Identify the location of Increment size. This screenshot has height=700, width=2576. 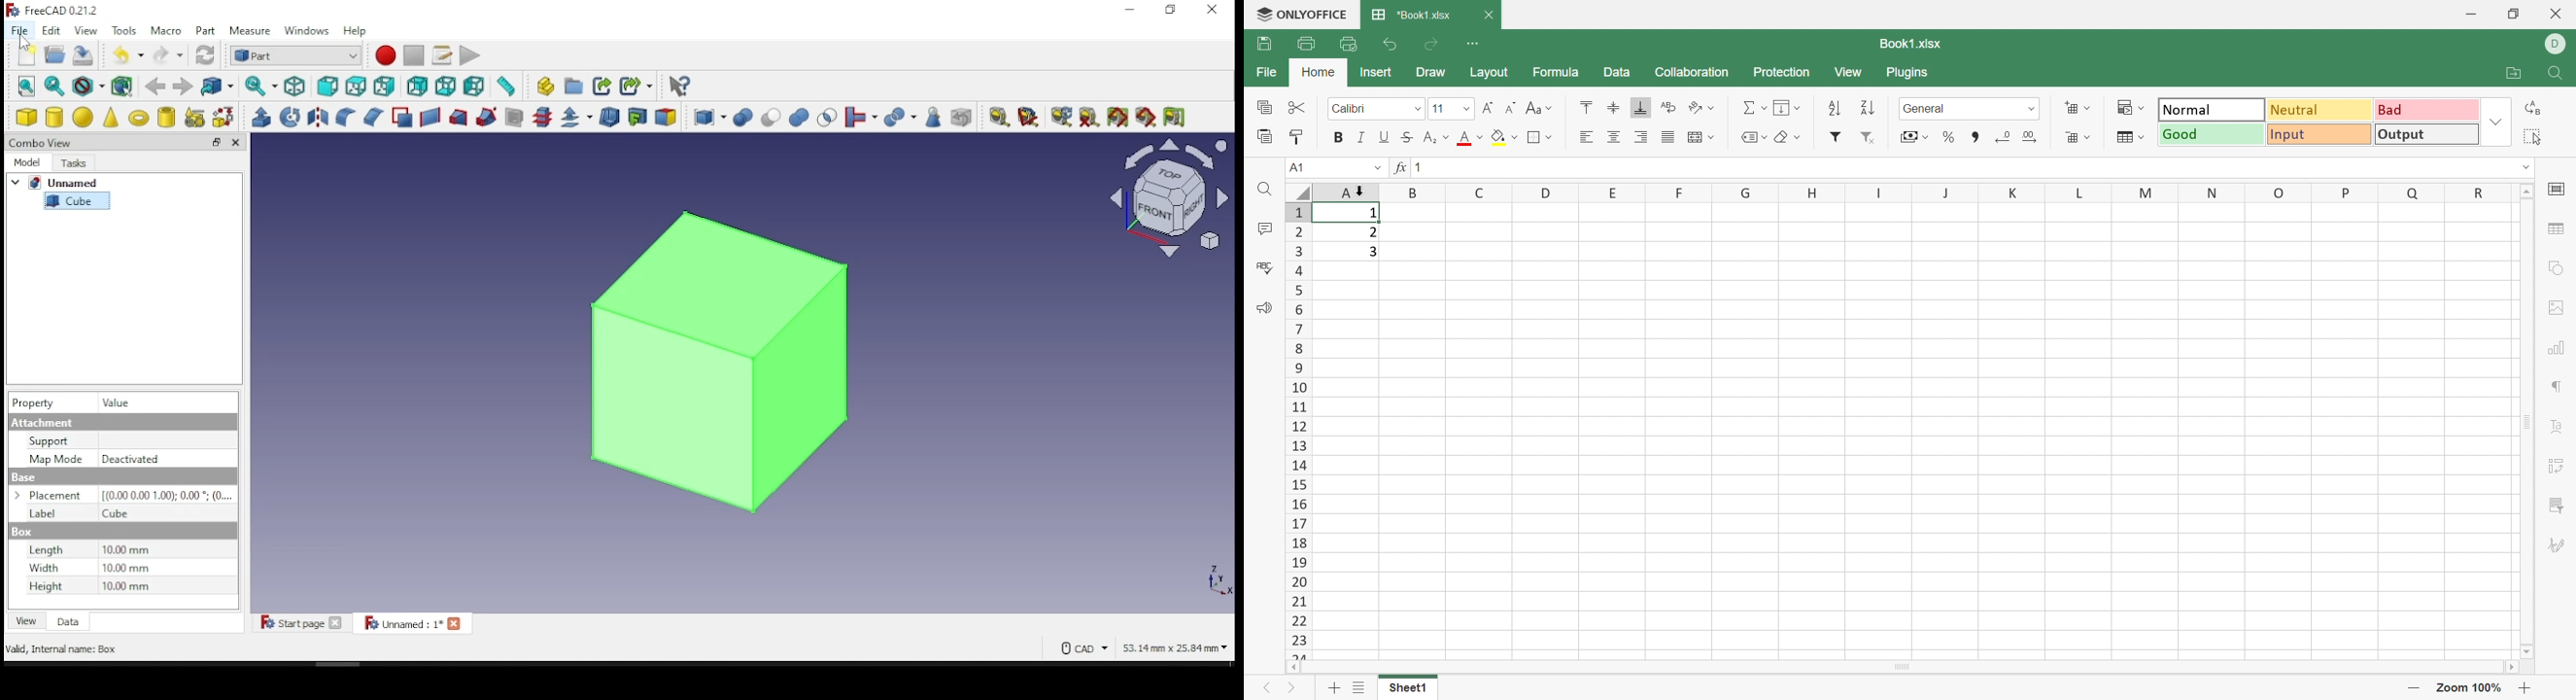
(1488, 108).